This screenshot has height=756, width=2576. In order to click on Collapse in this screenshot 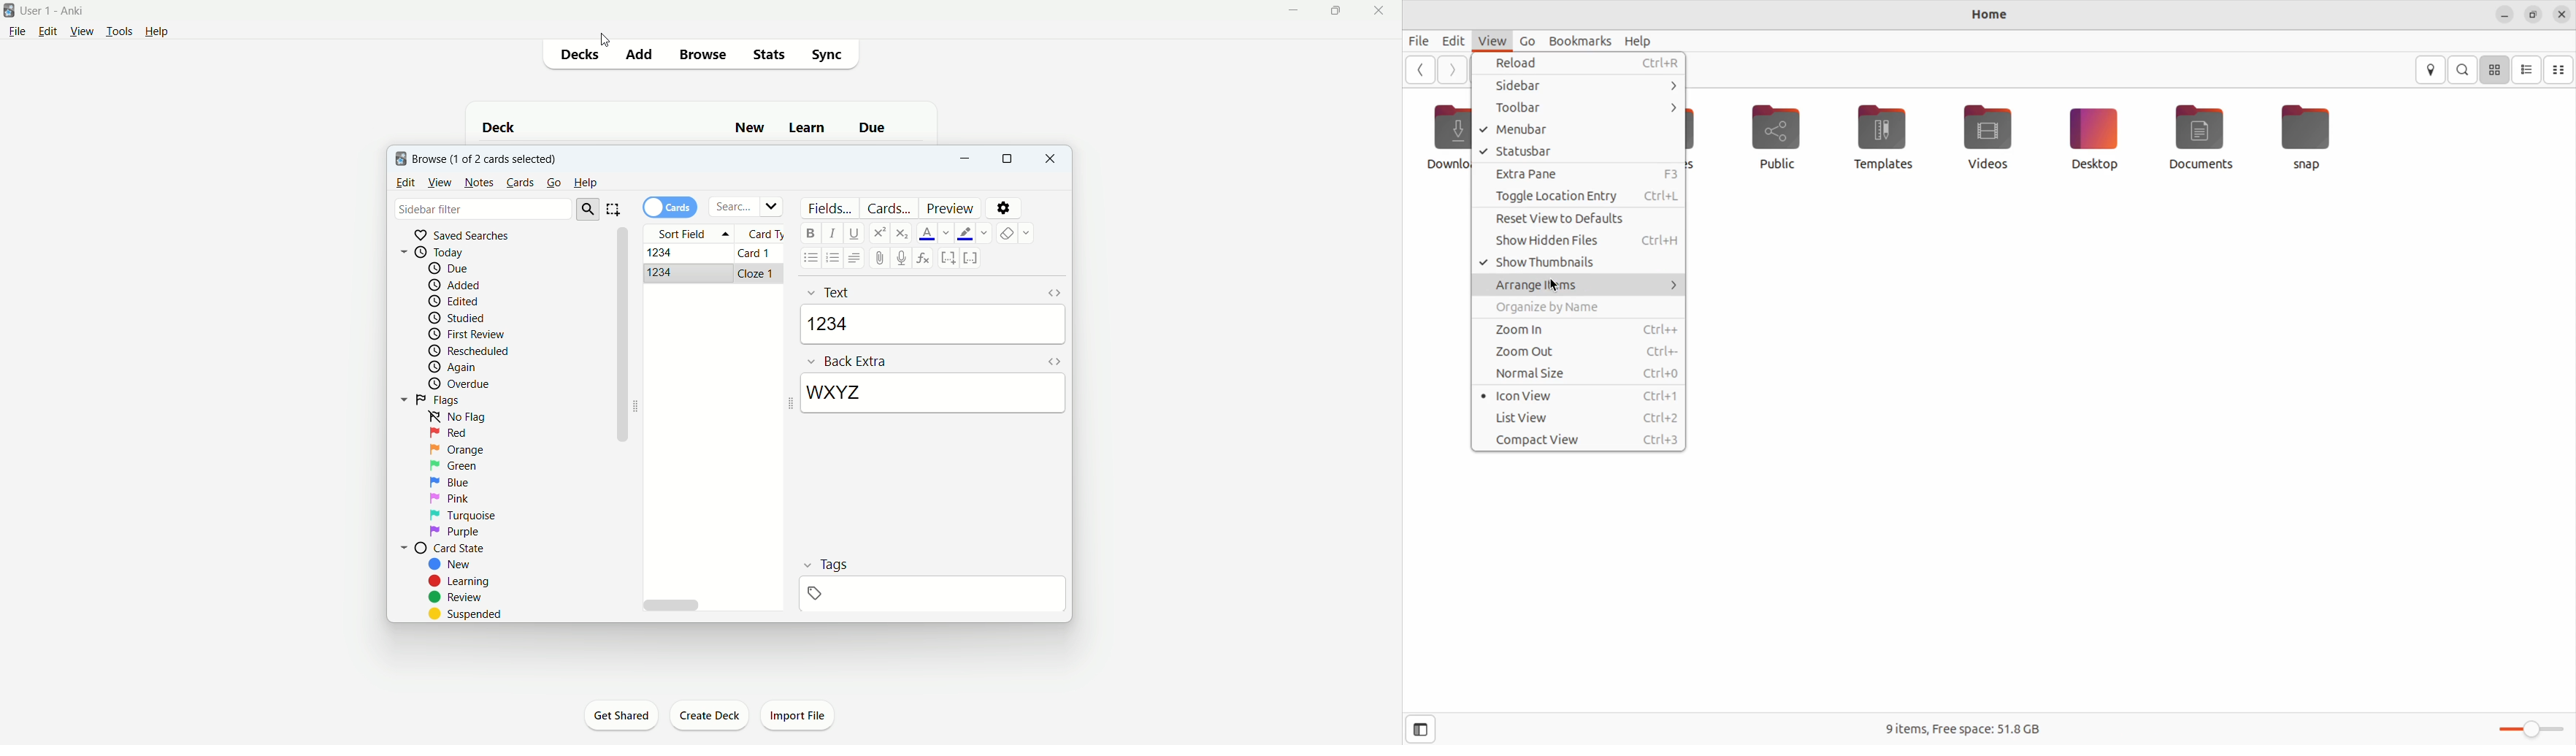, I will do `click(792, 403)`.